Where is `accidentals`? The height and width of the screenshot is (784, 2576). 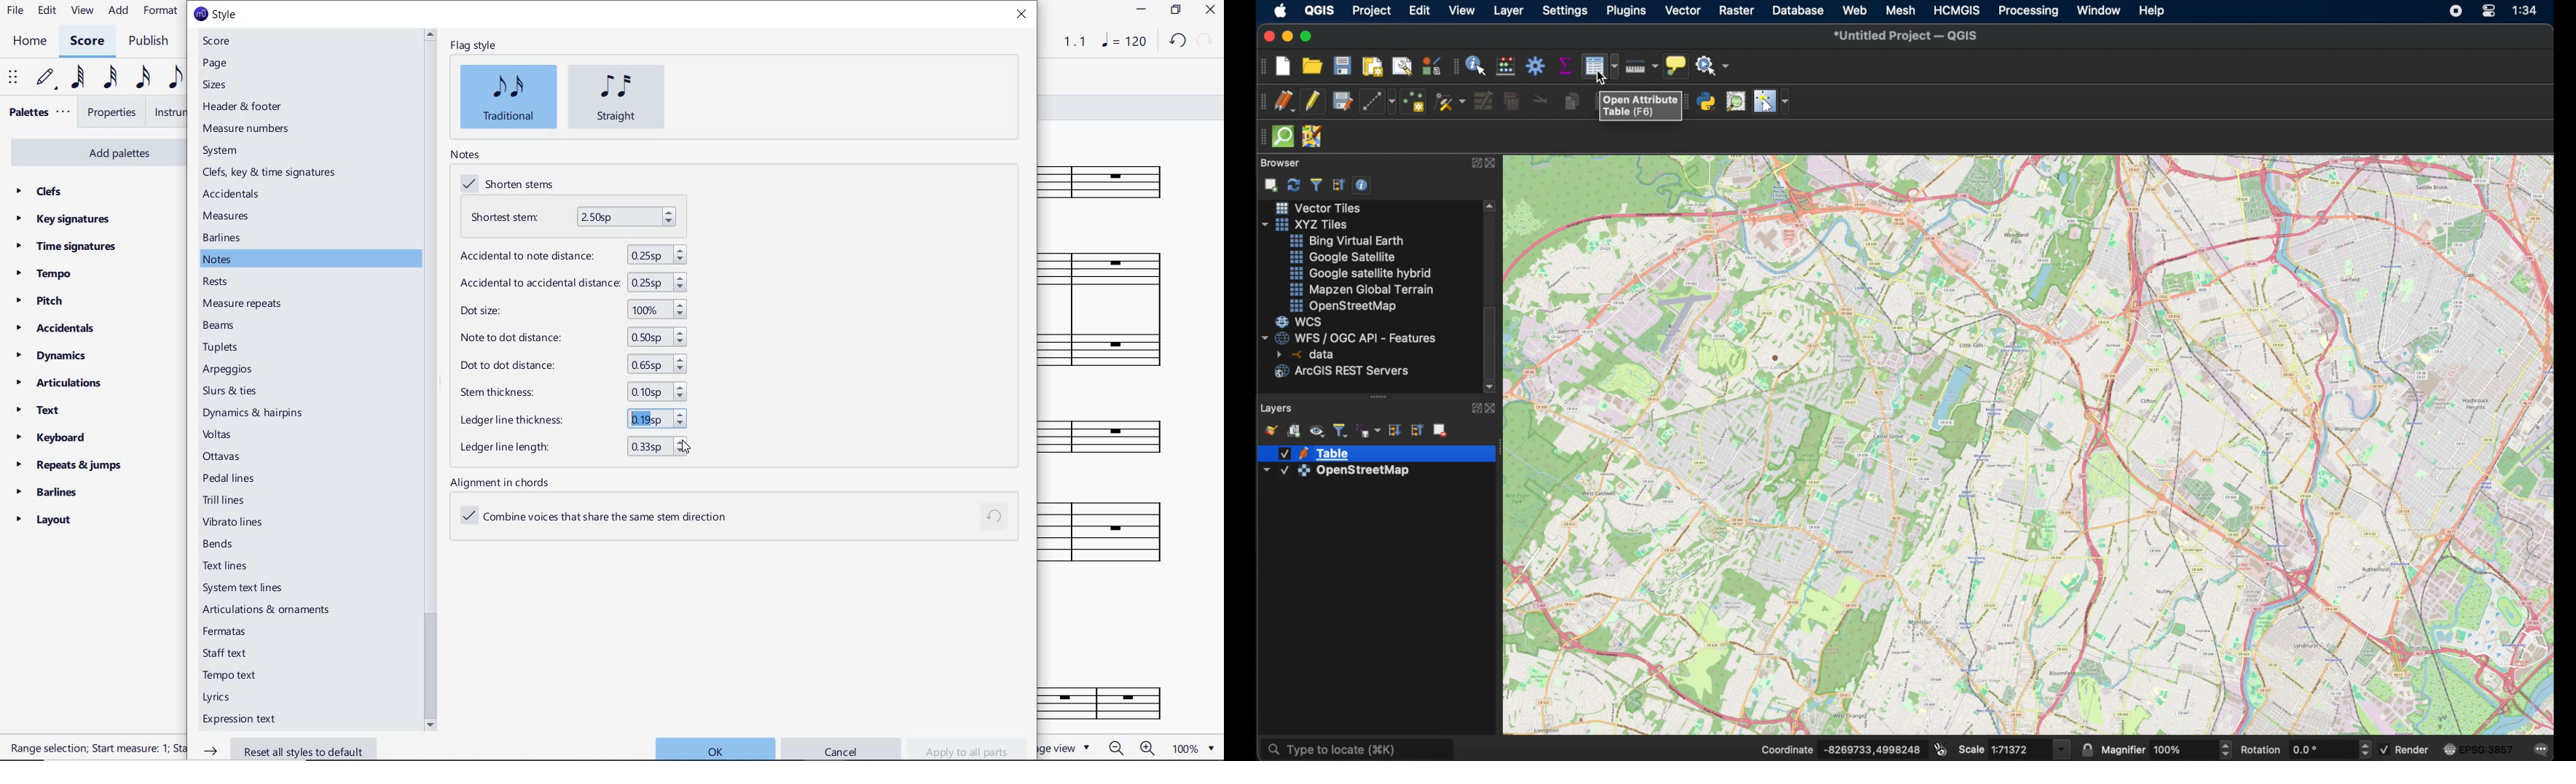
accidentals is located at coordinates (232, 195).